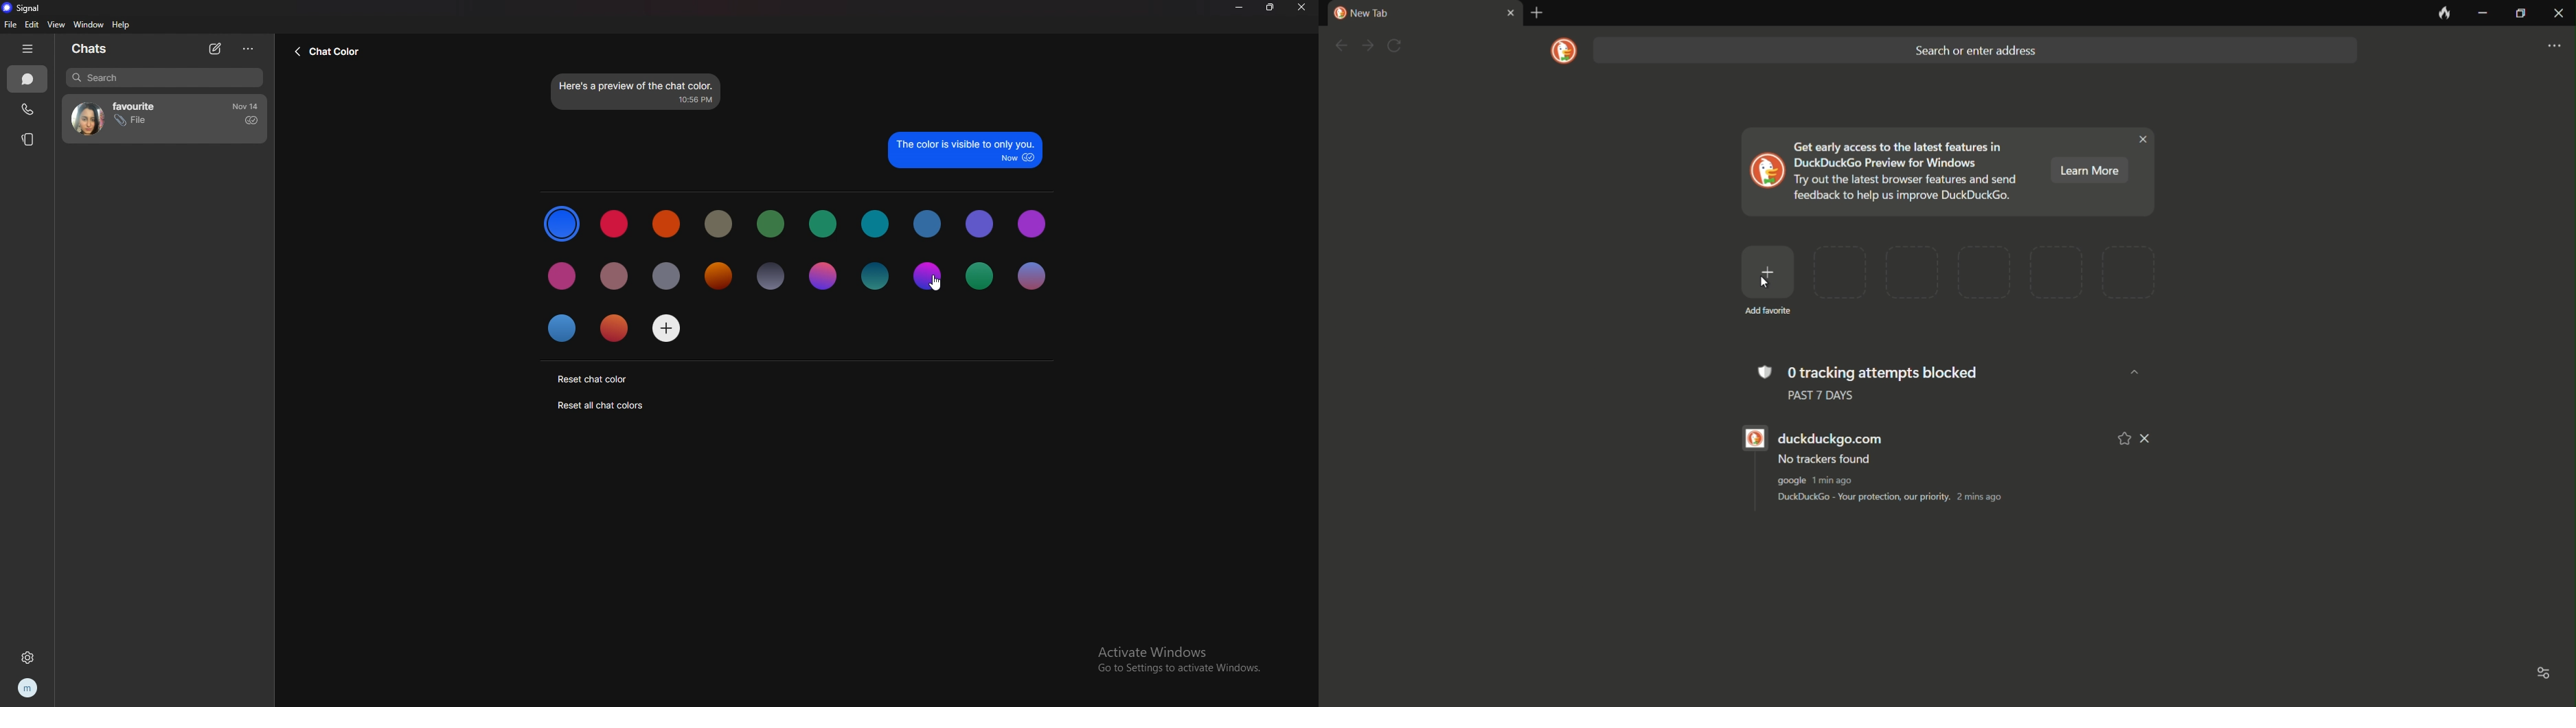 The width and height of the screenshot is (2576, 728). Describe the element at coordinates (1361, 13) in the screenshot. I see `new tab` at that location.